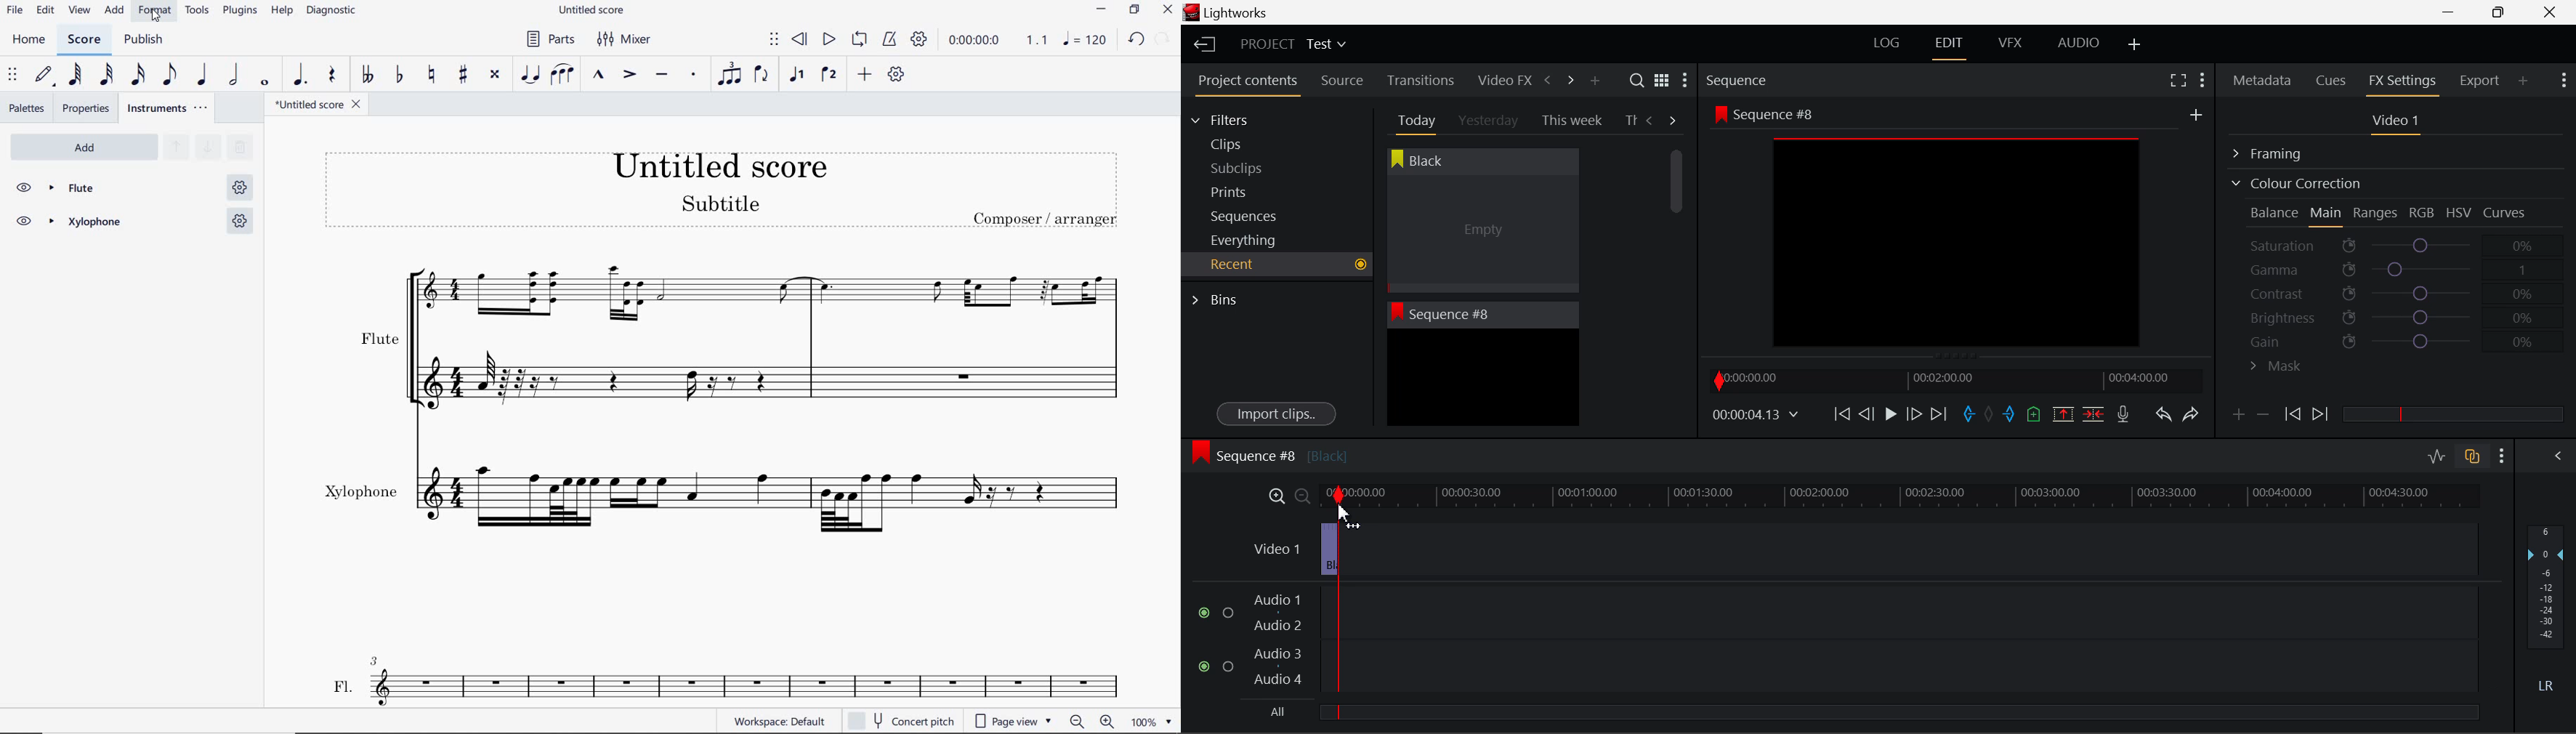  Describe the element at coordinates (1868, 413) in the screenshot. I see `Go Back` at that location.